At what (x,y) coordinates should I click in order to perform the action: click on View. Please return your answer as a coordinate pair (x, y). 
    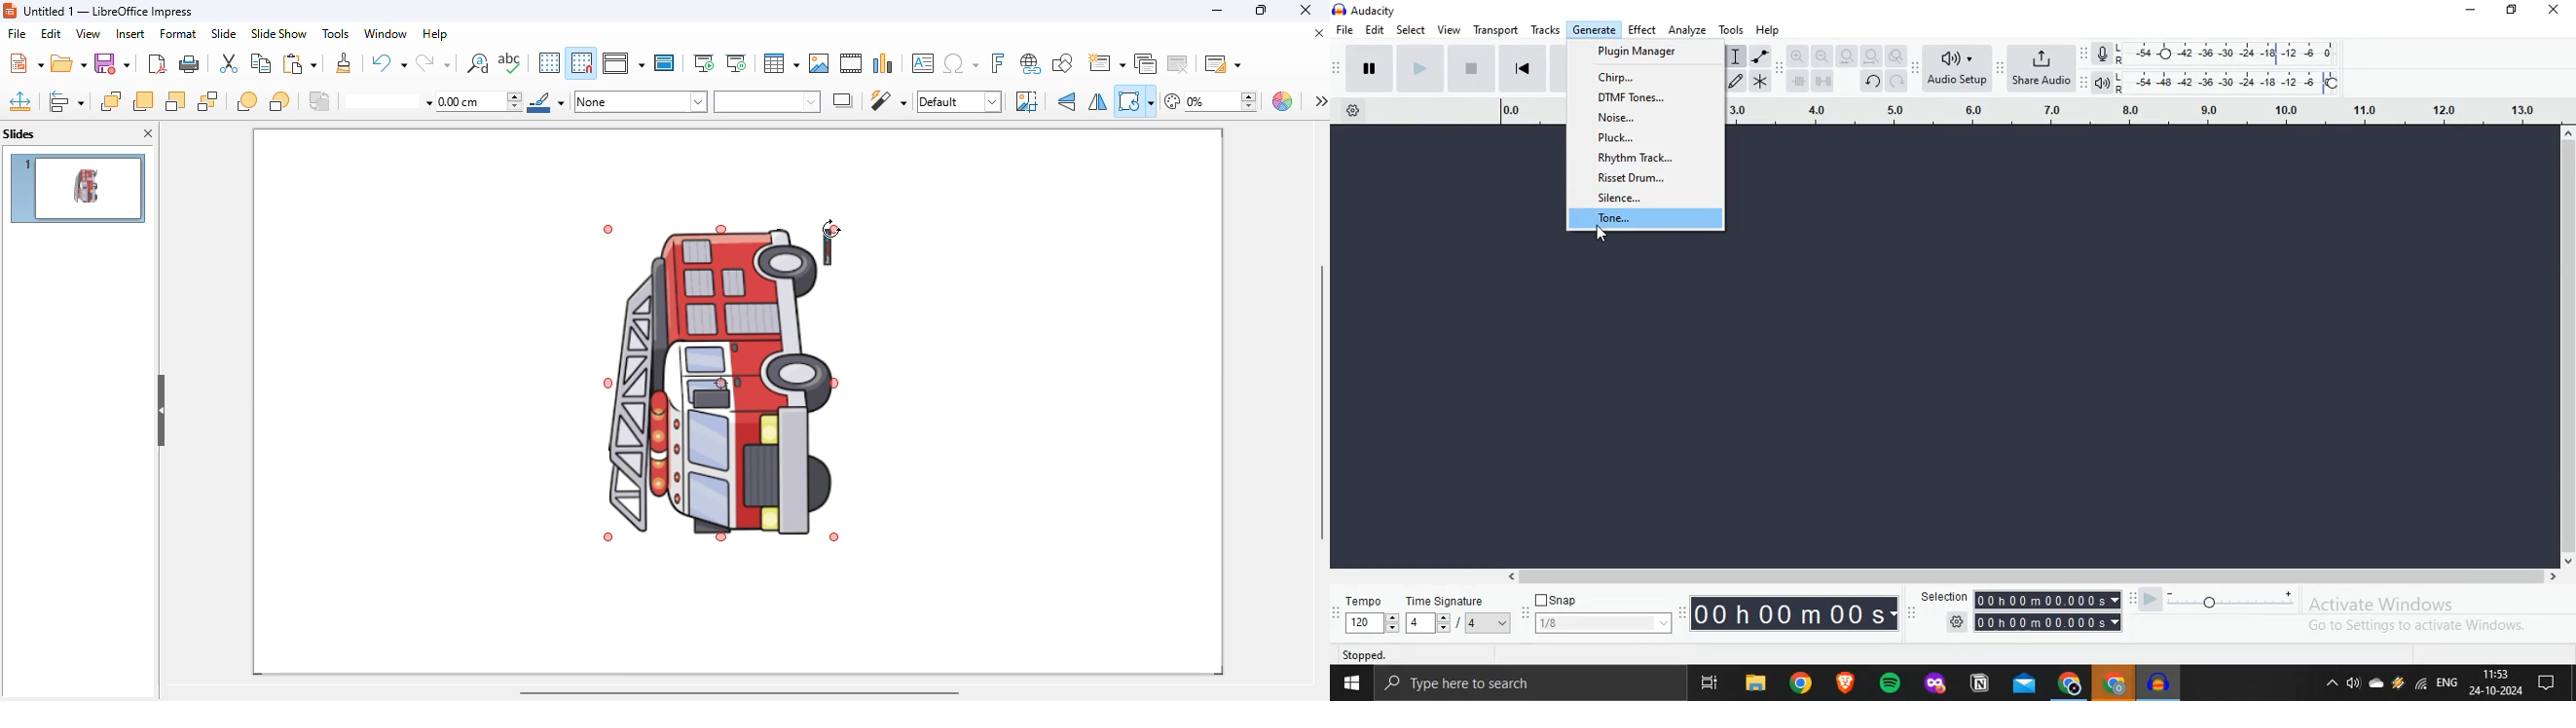
    Looking at the image, I should click on (1449, 29).